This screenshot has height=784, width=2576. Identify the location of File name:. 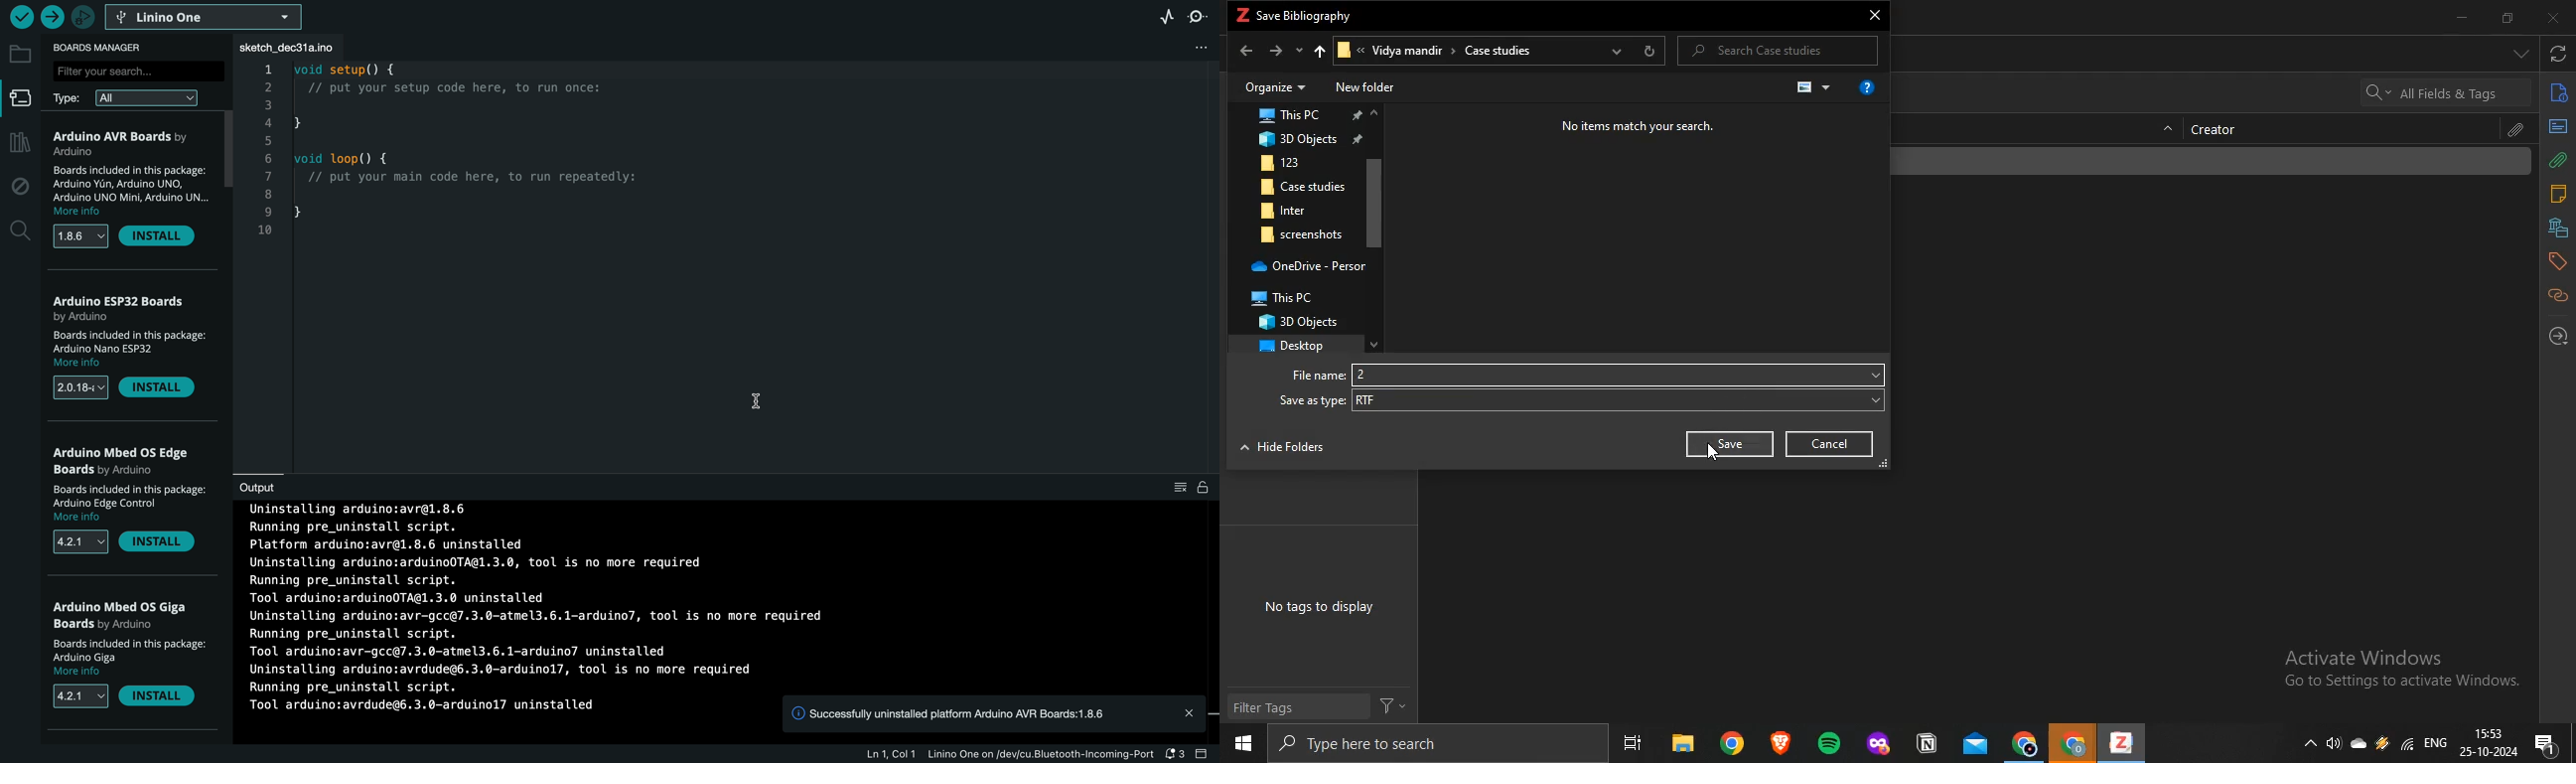
(1322, 379).